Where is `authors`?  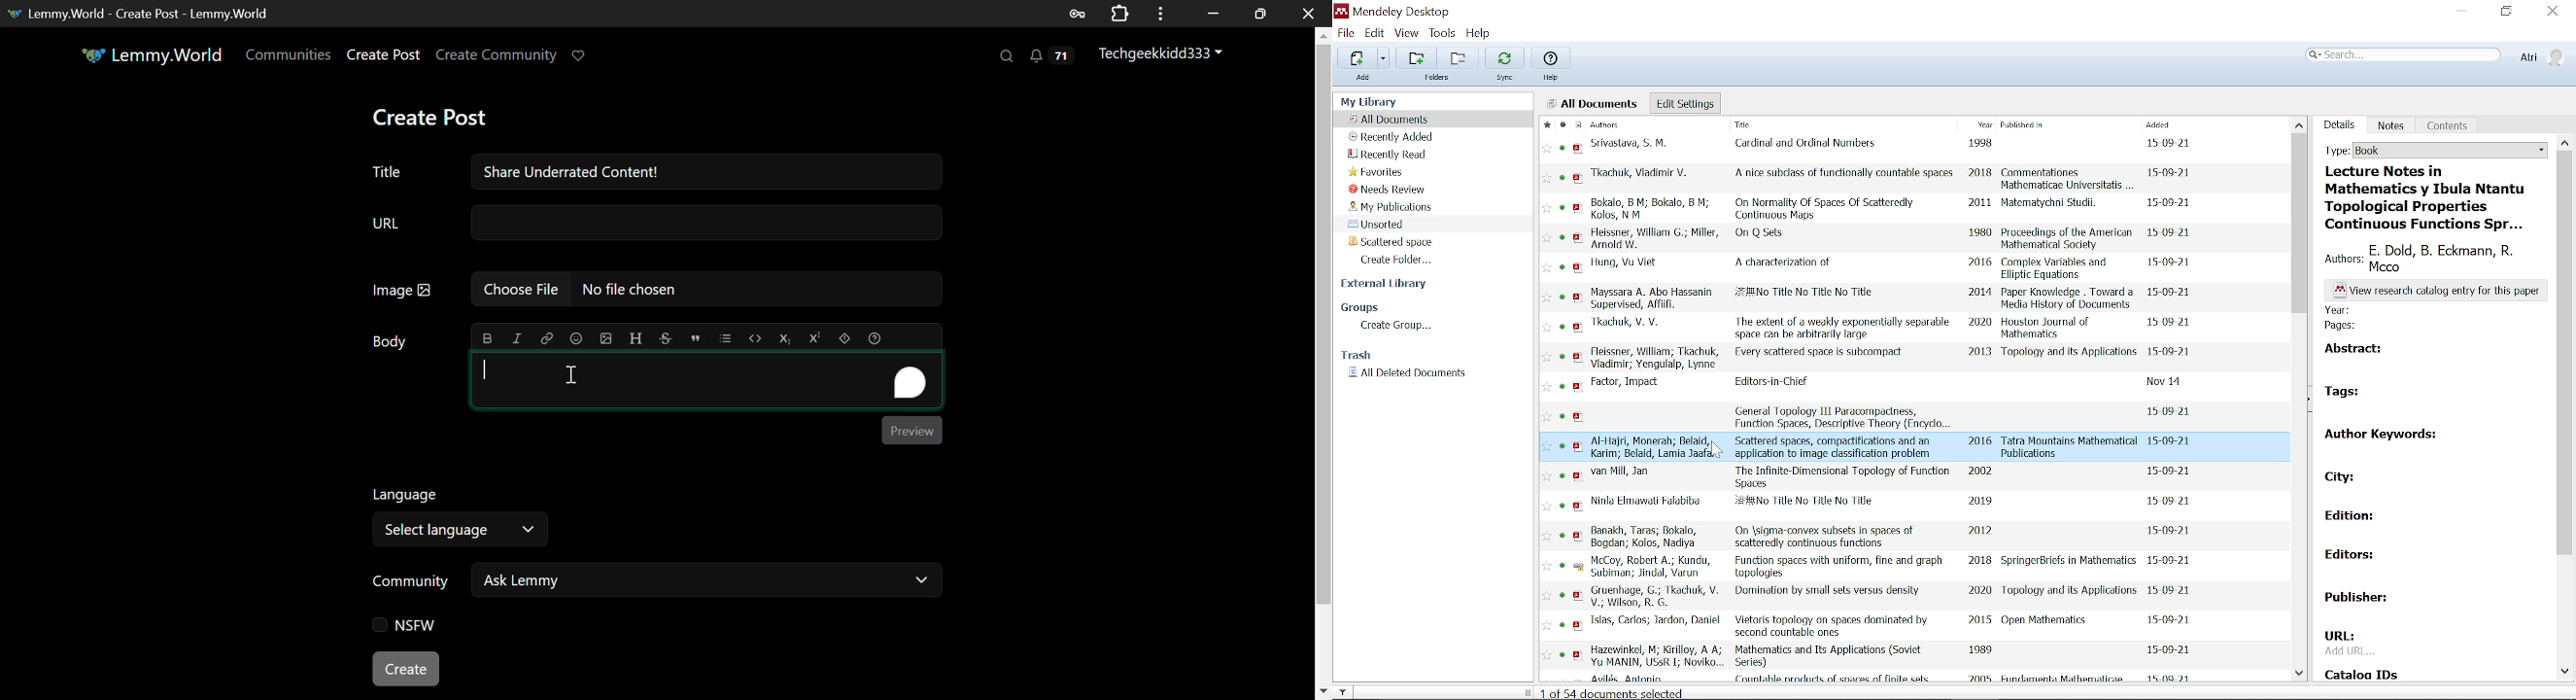 authors is located at coordinates (1657, 597).